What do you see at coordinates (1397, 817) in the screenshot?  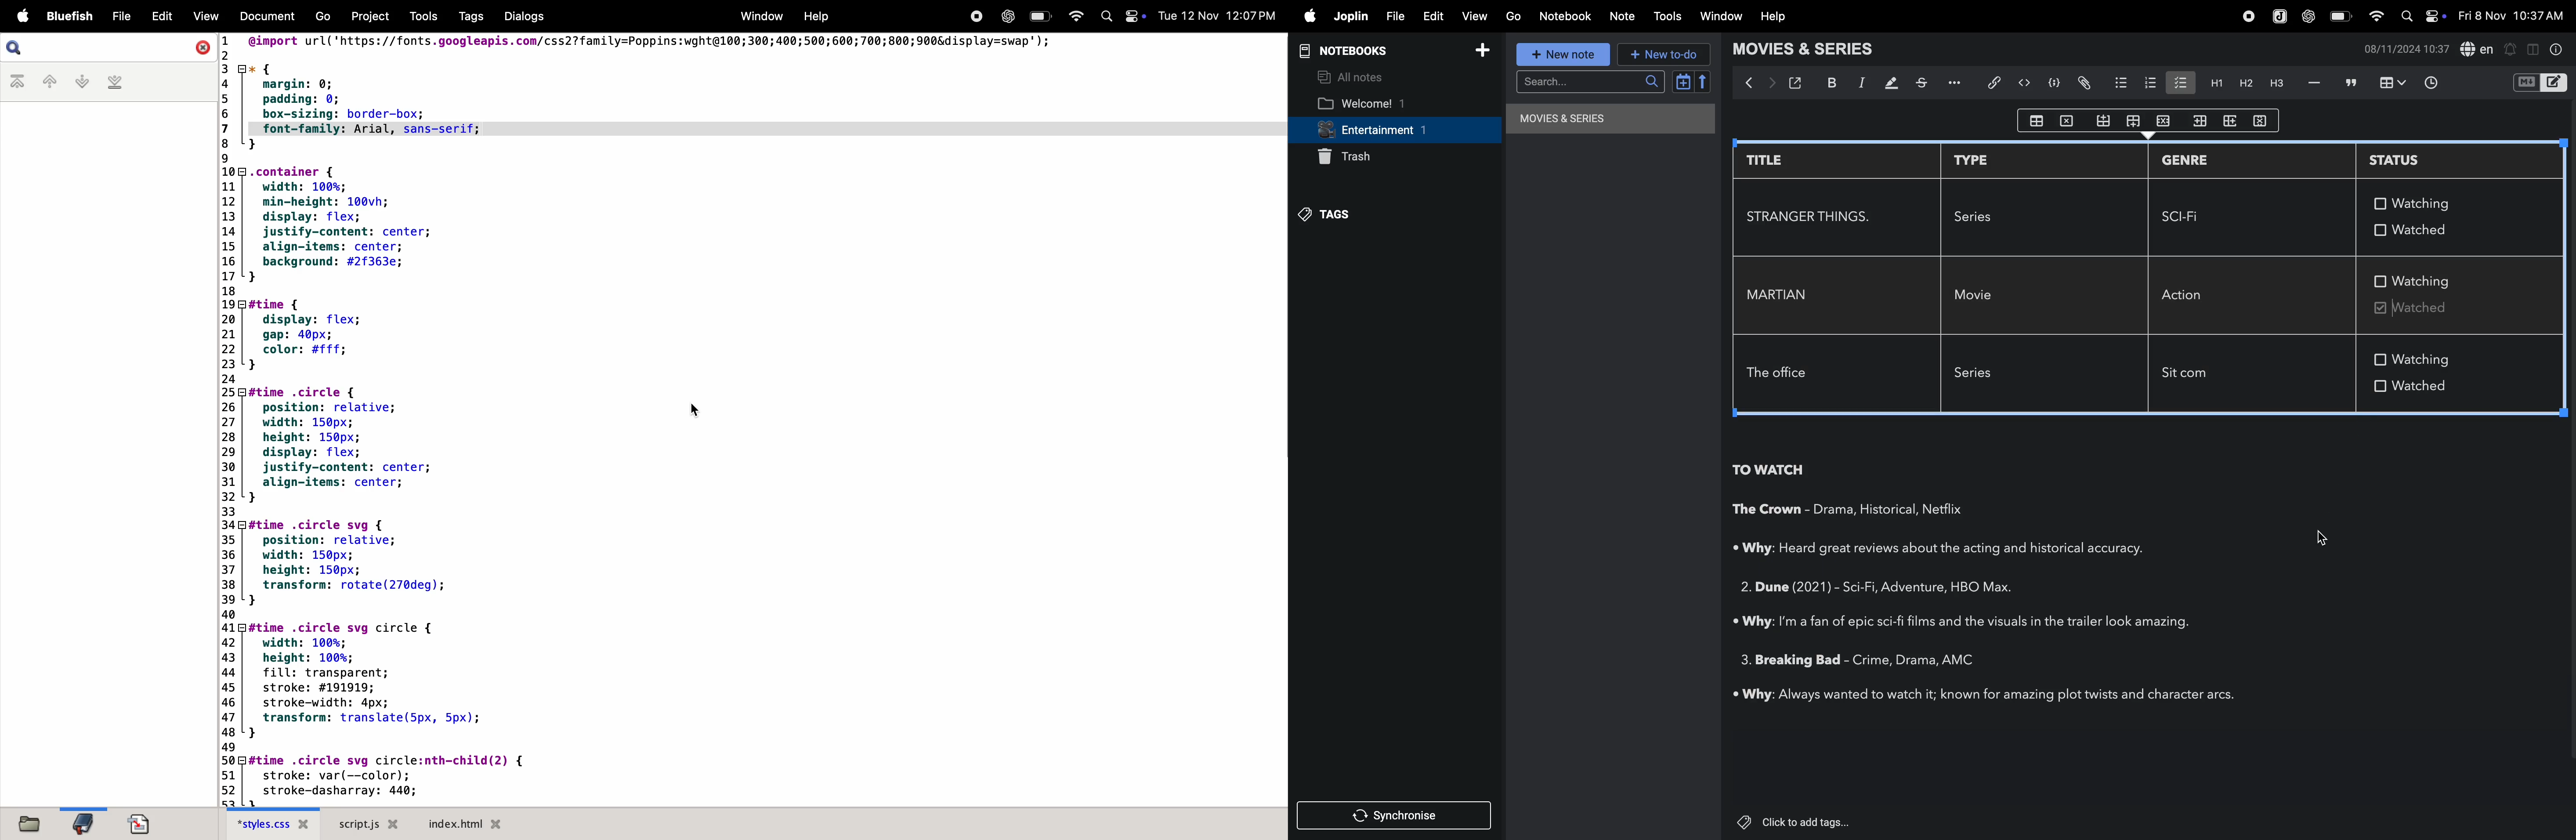 I see `synchronise` at bounding box center [1397, 817].